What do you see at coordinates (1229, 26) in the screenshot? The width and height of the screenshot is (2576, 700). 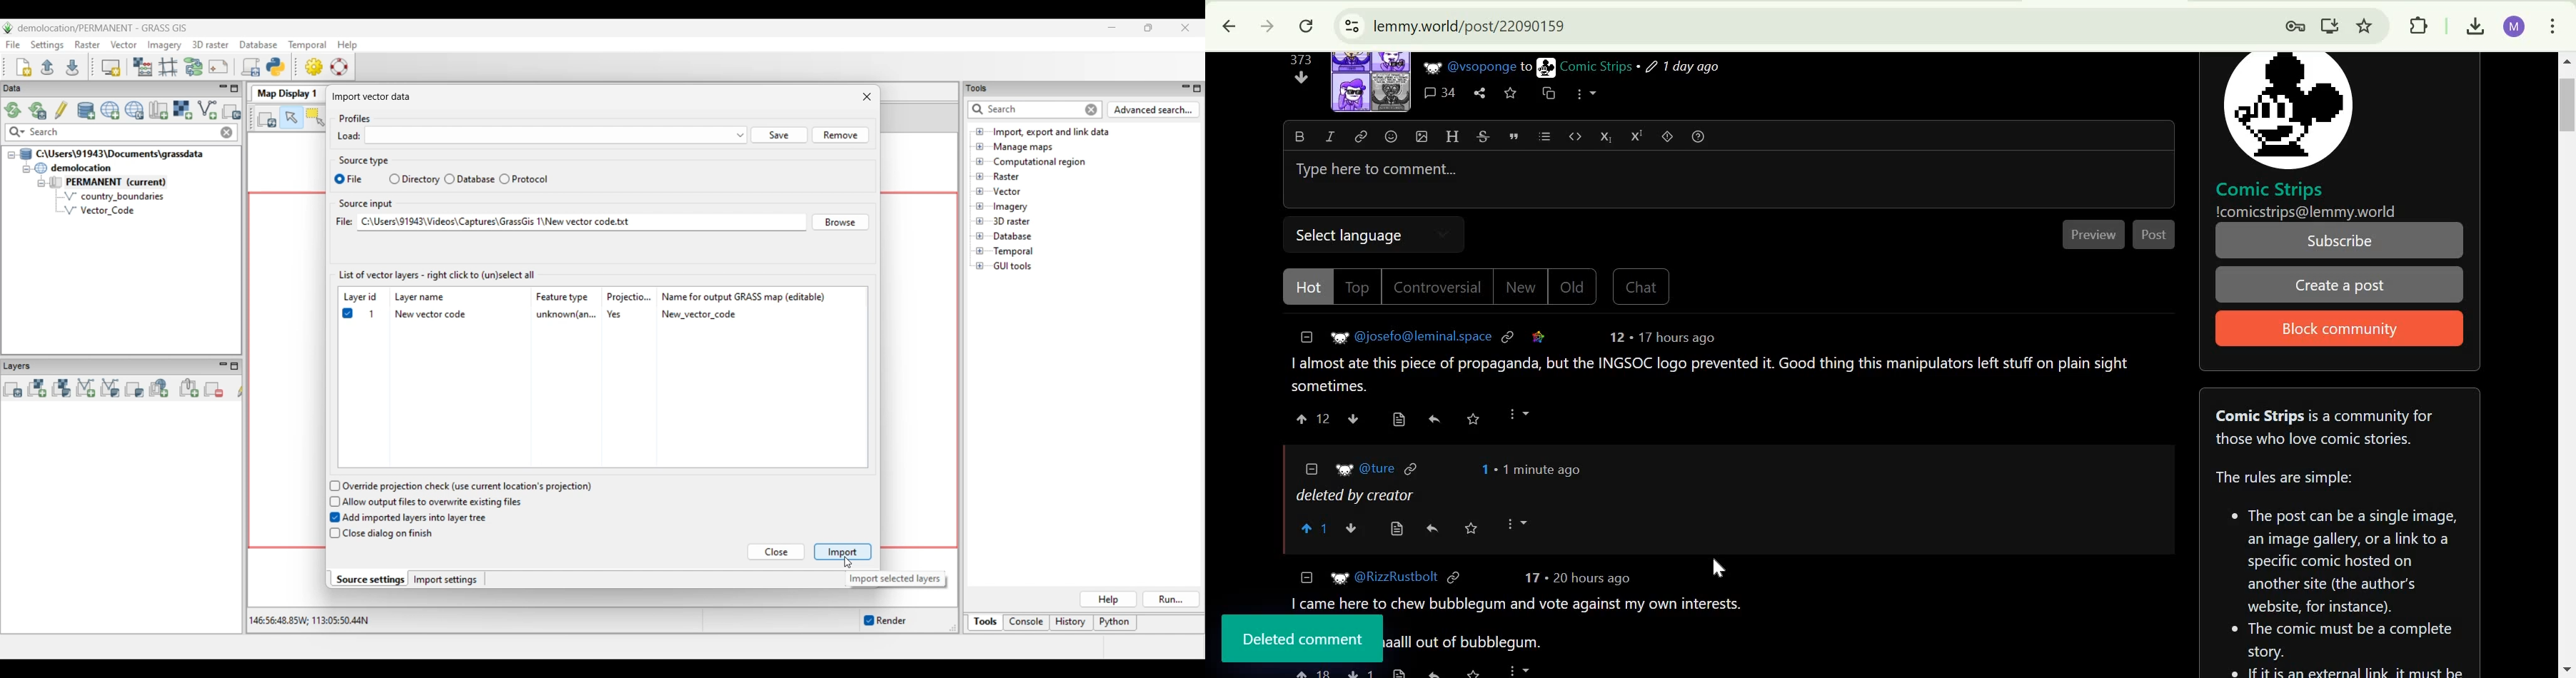 I see `Click to go back, hold to see history` at bounding box center [1229, 26].